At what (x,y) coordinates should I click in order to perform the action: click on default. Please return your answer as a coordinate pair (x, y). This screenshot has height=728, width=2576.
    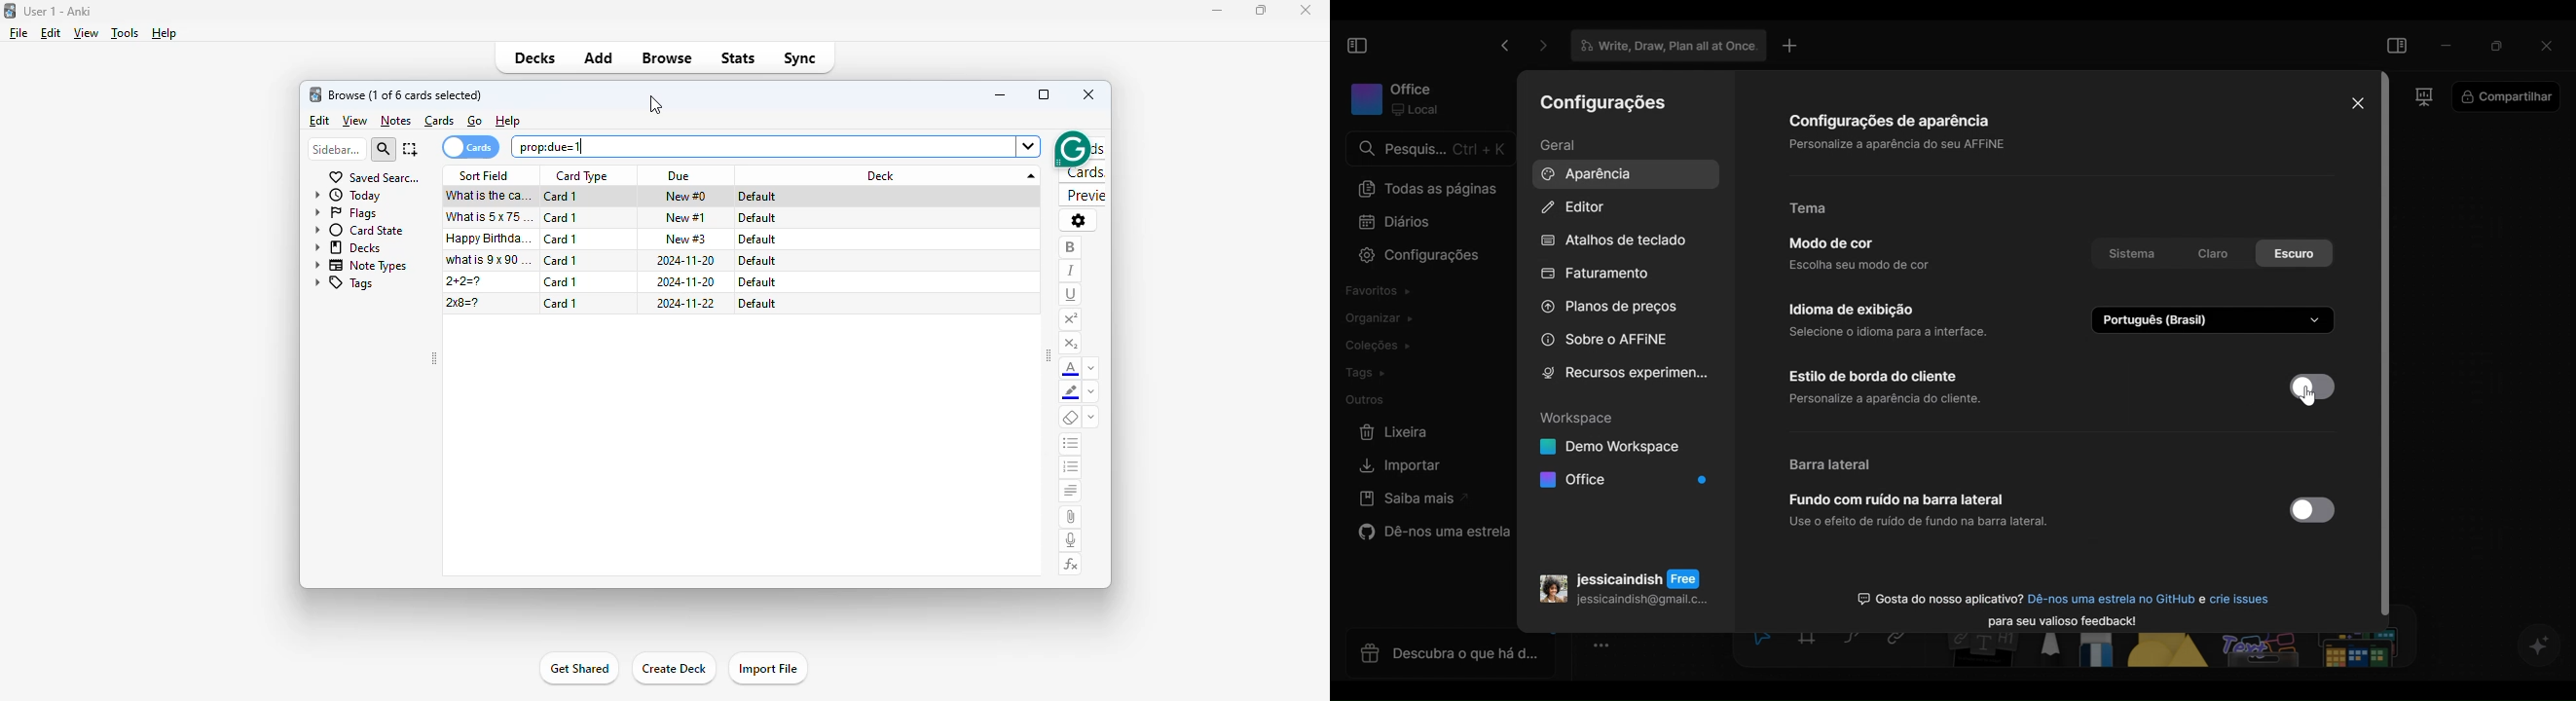
    Looking at the image, I should click on (757, 196).